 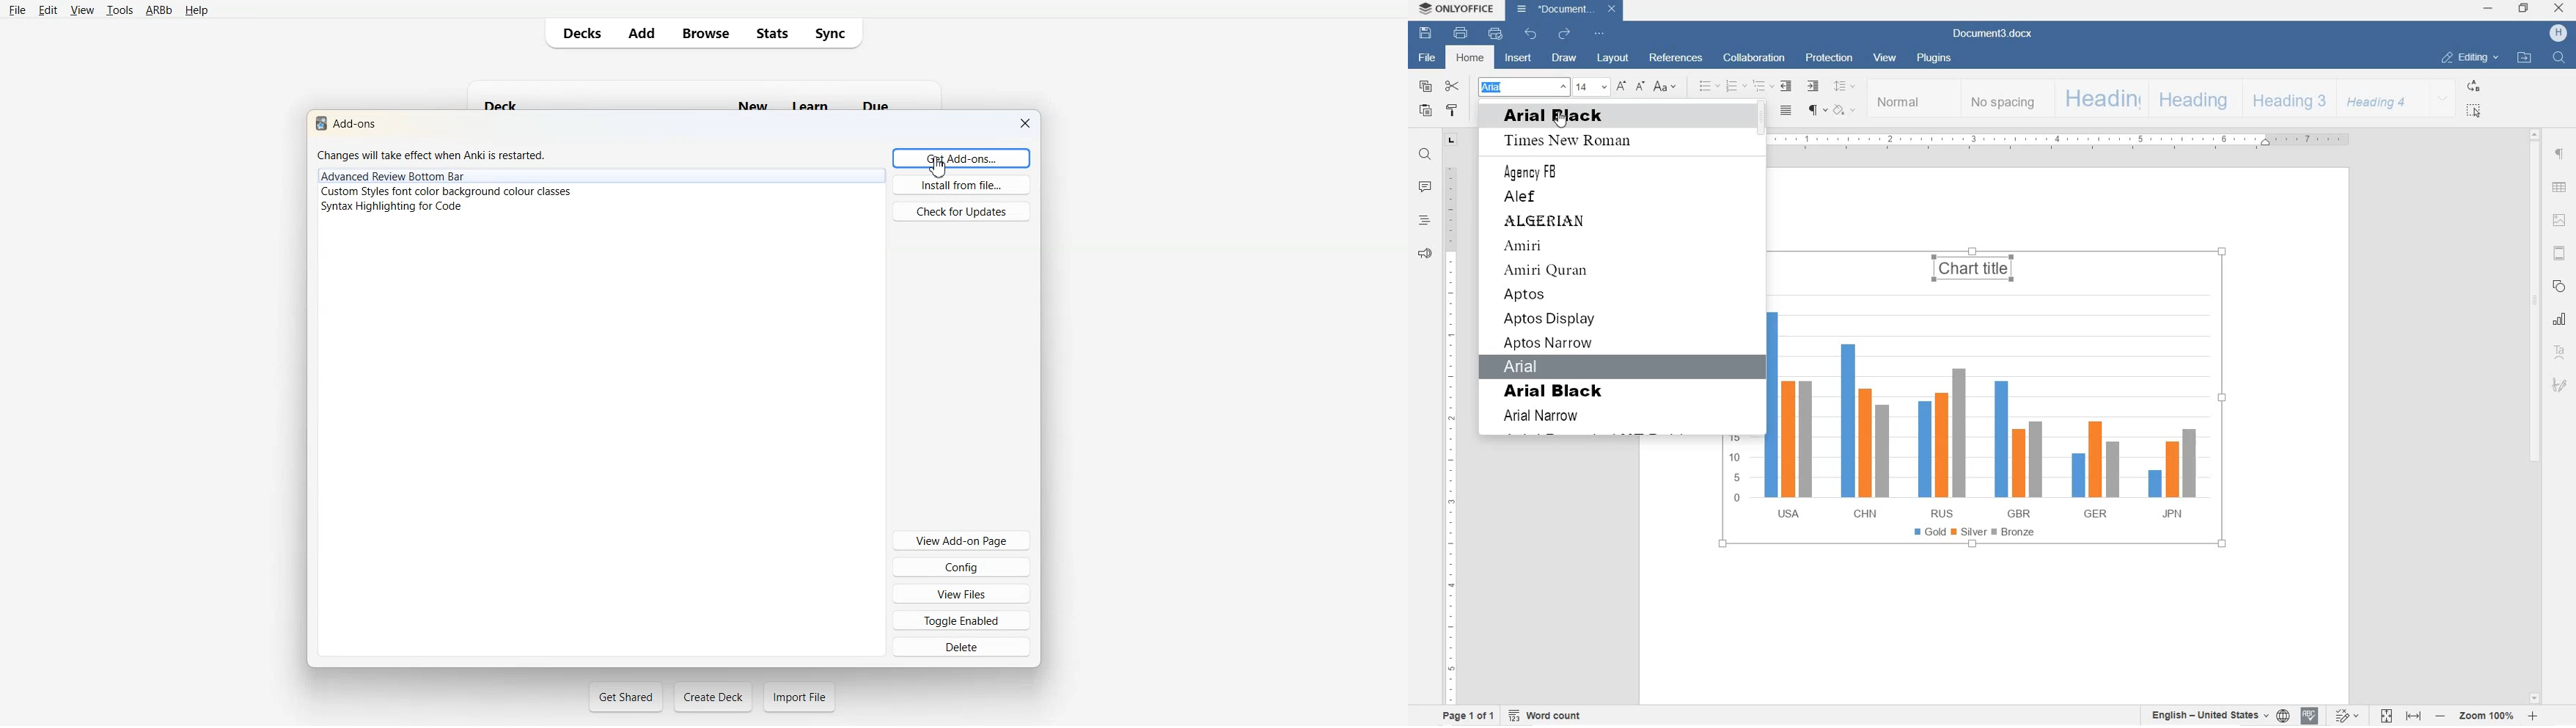 I want to click on TAB, so click(x=1452, y=139).